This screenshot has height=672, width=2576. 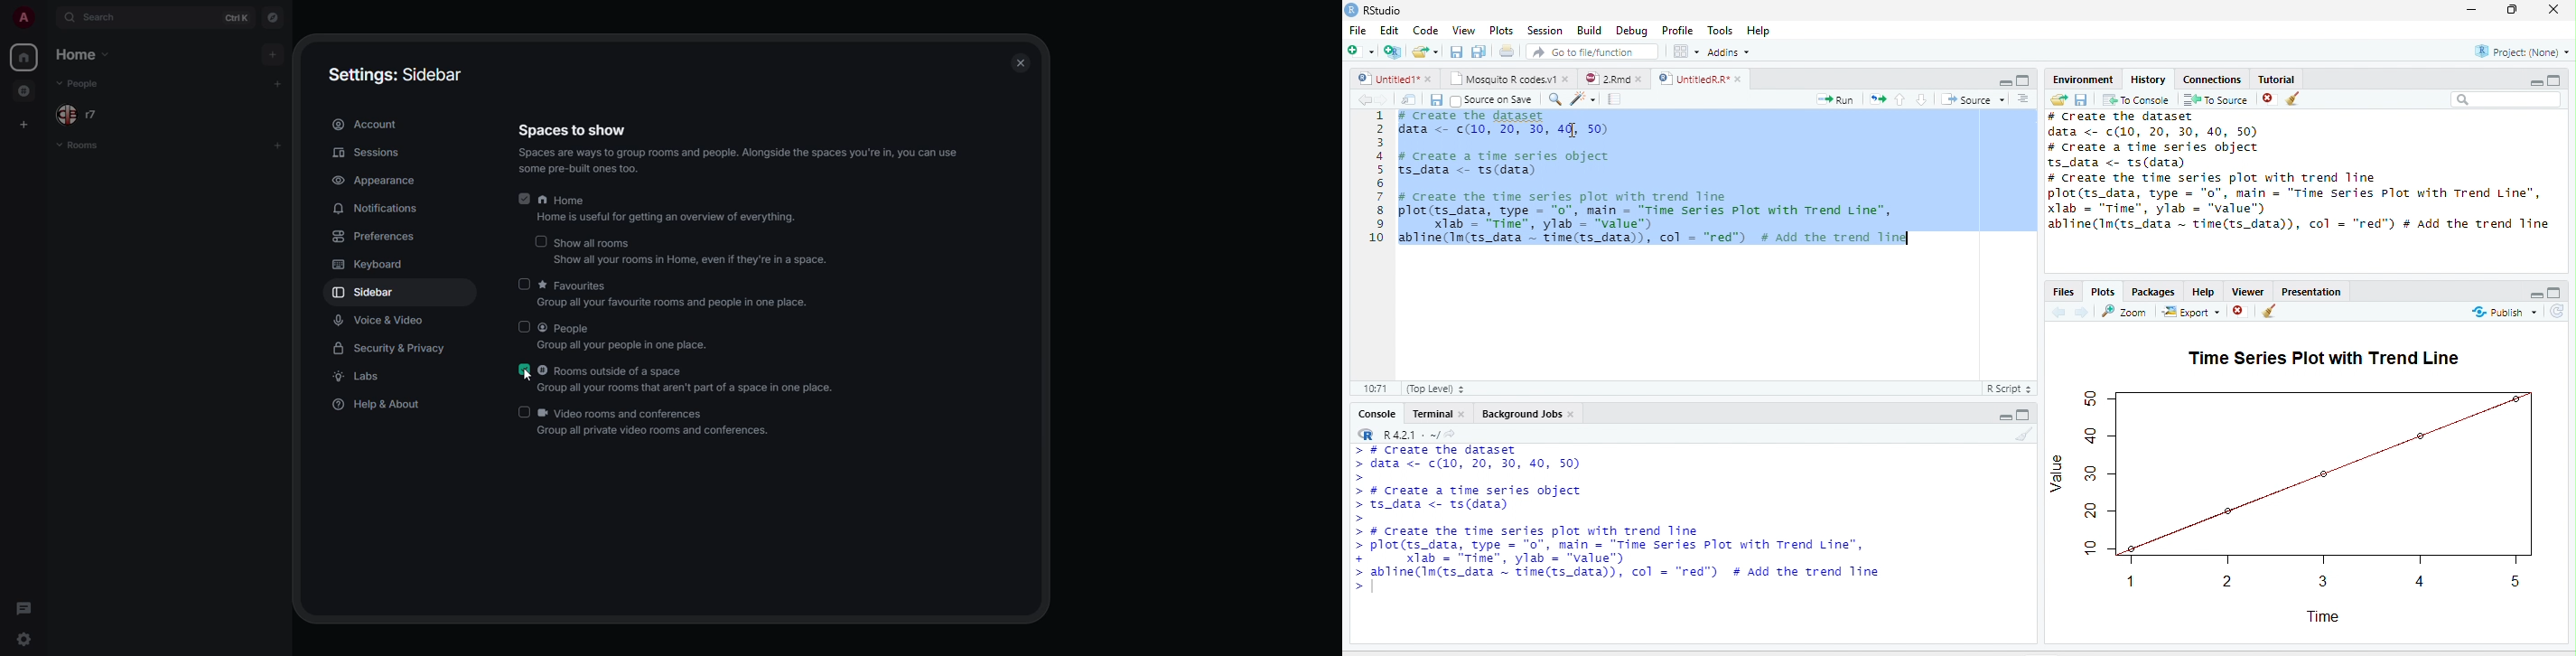 What do you see at coordinates (1592, 52) in the screenshot?
I see `Go to file/function` at bounding box center [1592, 52].